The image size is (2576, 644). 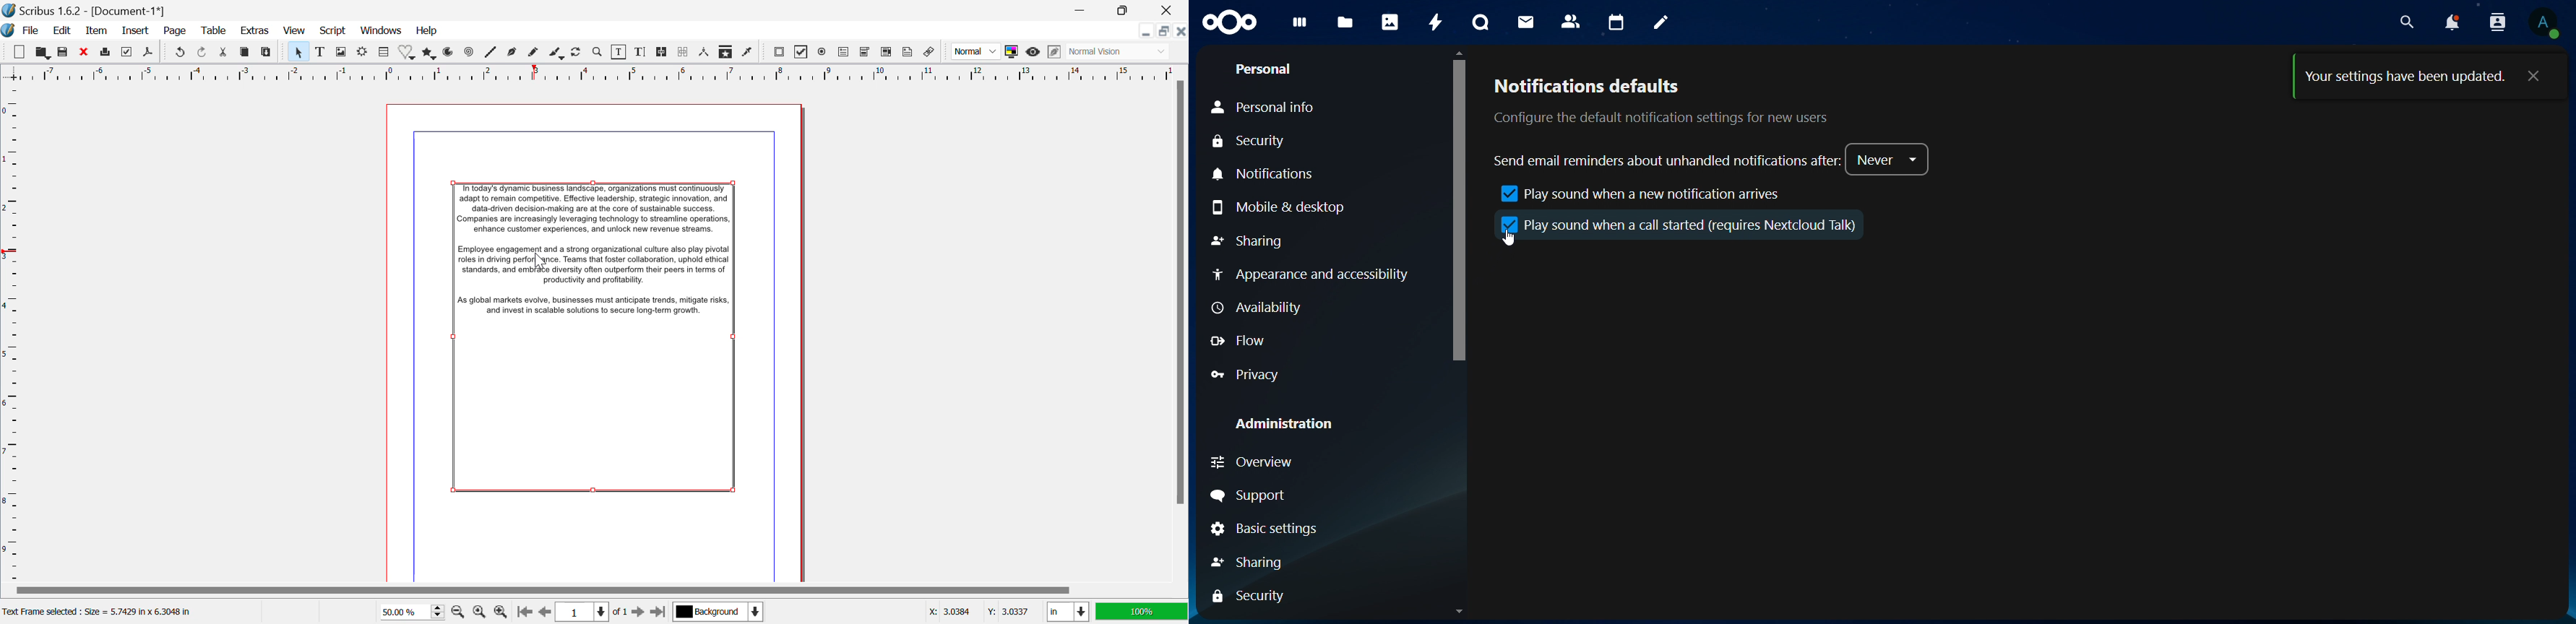 What do you see at coordinates (468, 52) in the screenshot?
I see `Spiral` at bounding box center [468, 52].